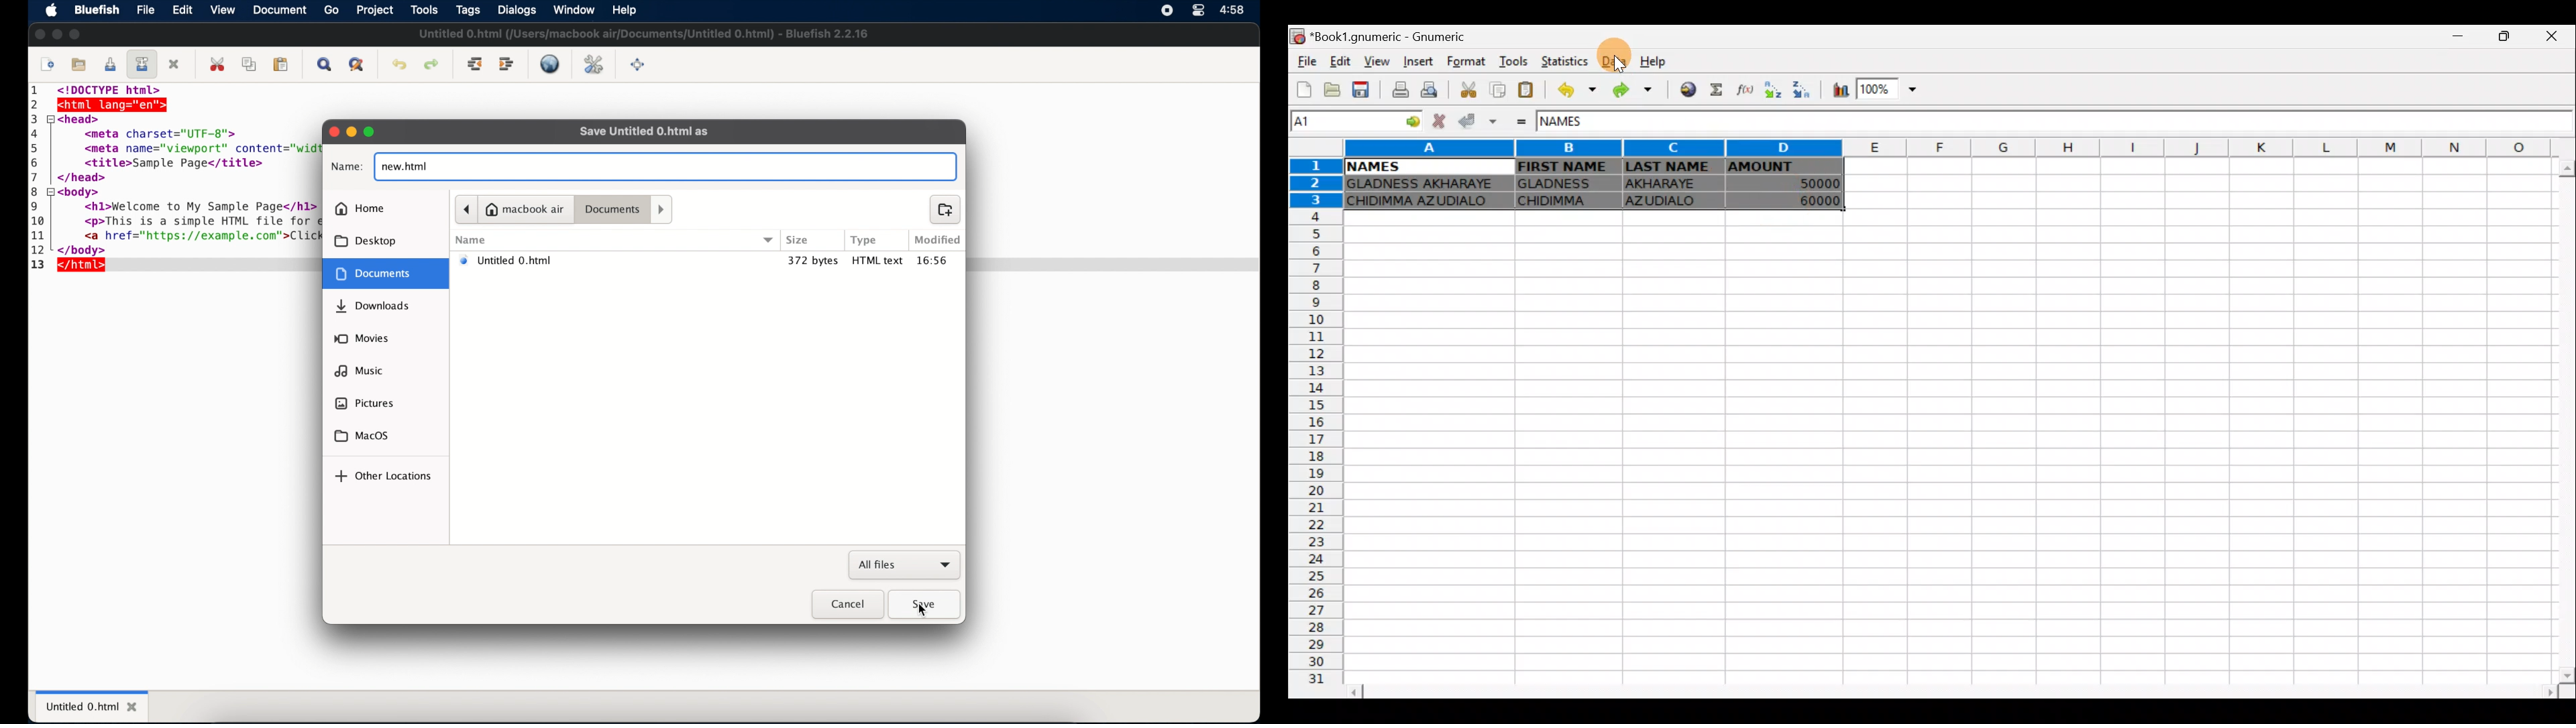  Describe the element at coordinates (76, 34) in the screenshot. I see `maximize` at that location.